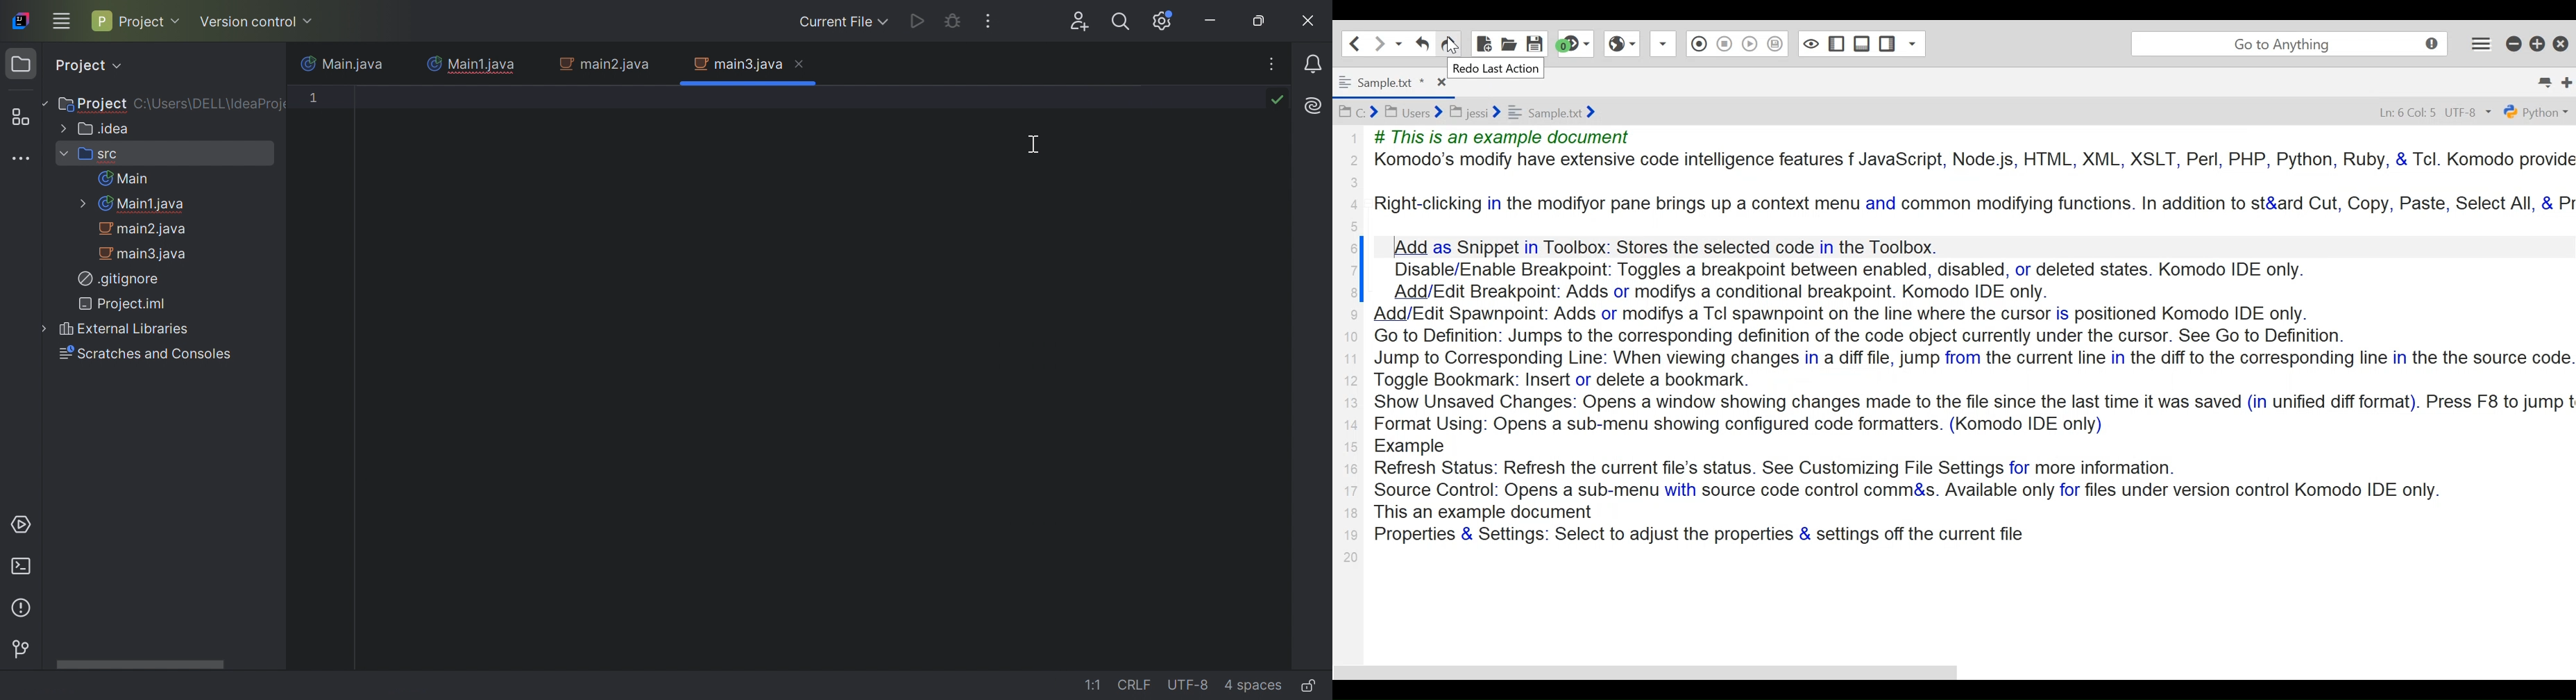  Describe the element at coordinates (1312, 21) in the screenshot. I see `Close` at that location.